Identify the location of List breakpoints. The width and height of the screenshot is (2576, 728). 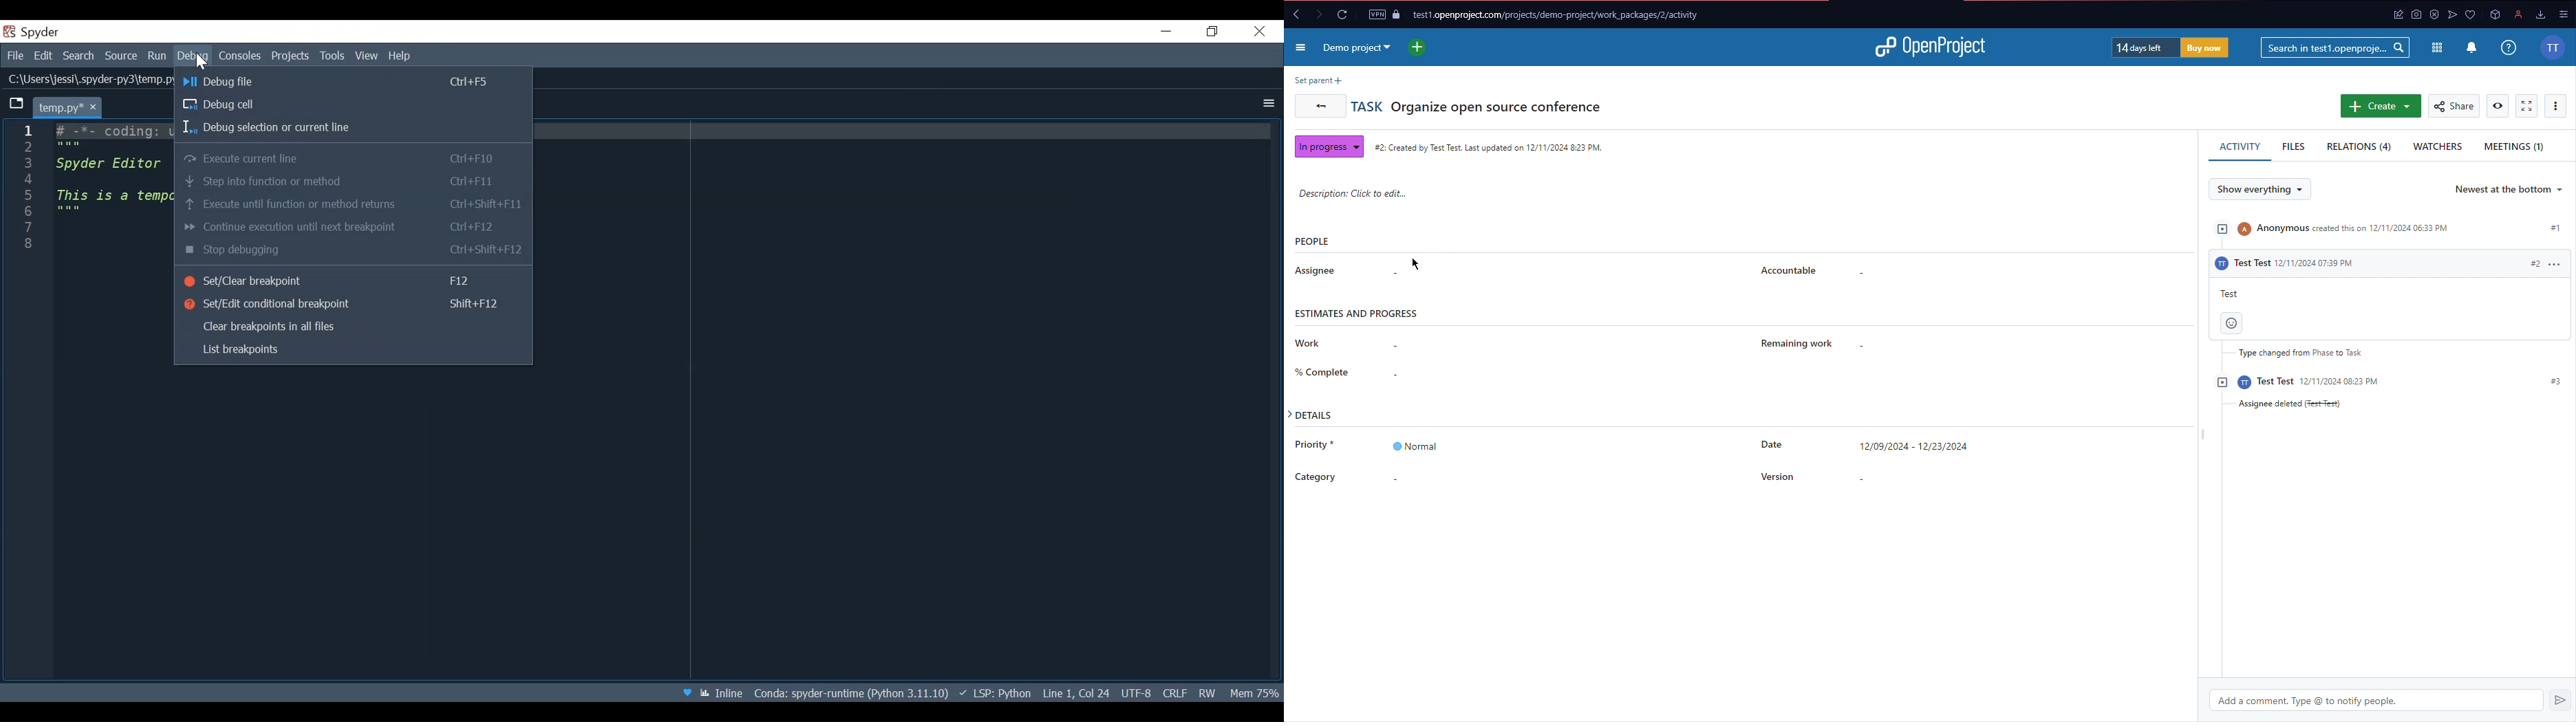
(351, 350).